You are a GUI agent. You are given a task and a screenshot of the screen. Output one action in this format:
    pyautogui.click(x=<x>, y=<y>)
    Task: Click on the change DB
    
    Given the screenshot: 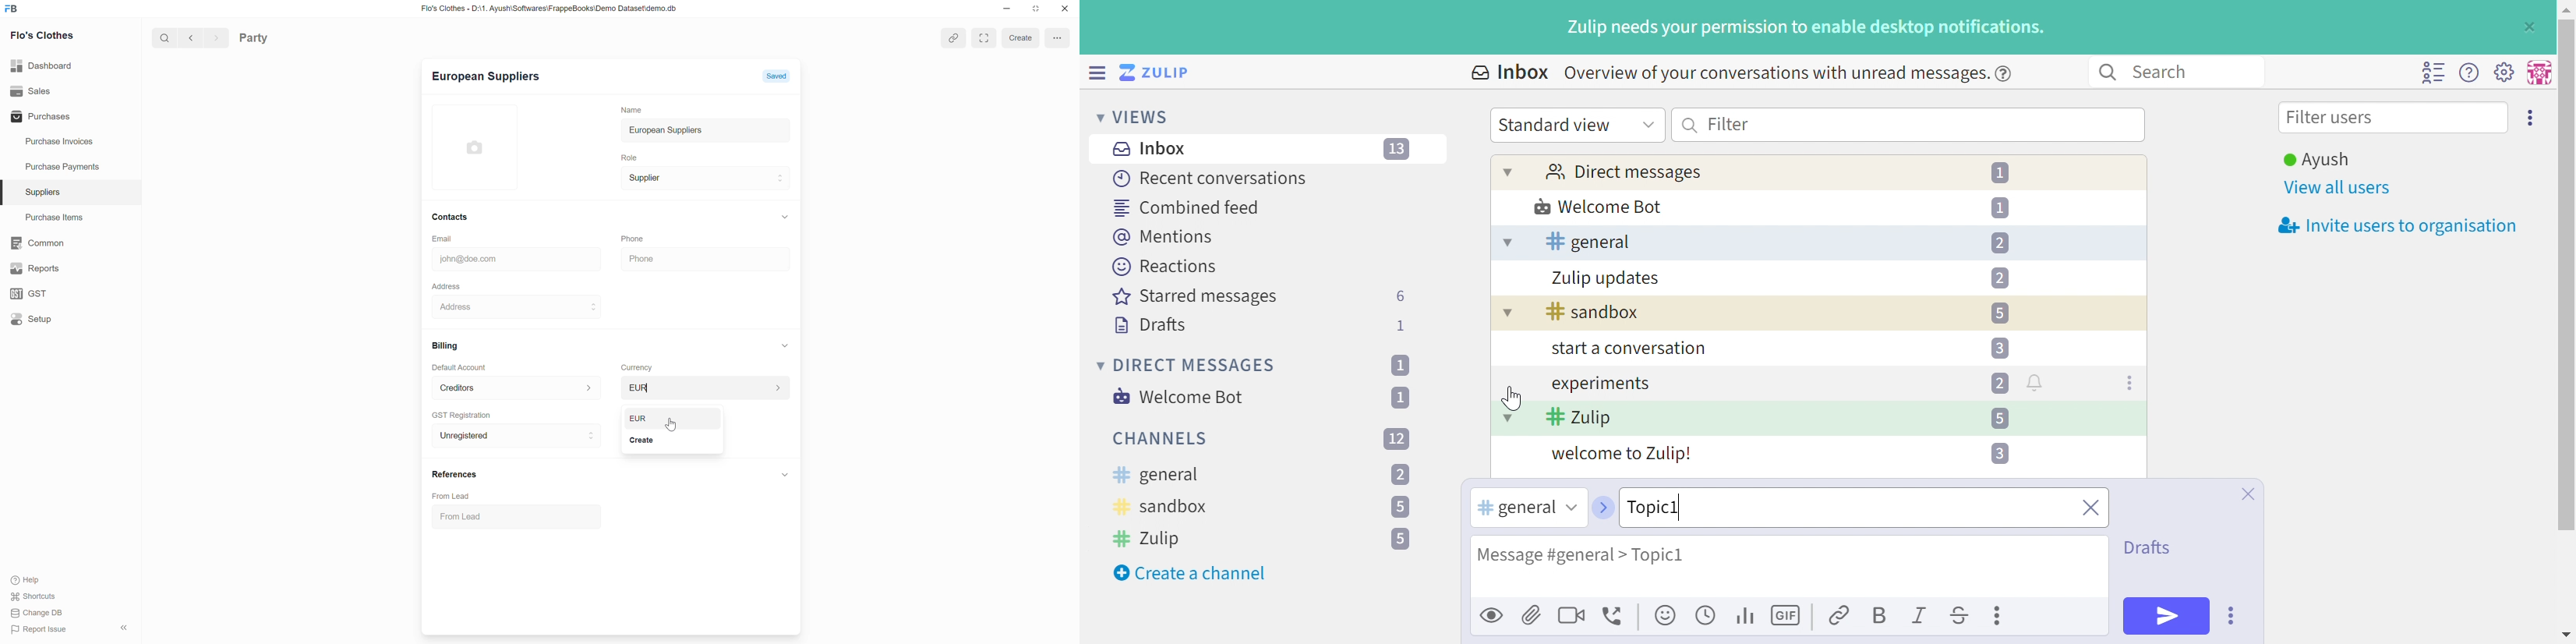 What is the action you would take?
    pyautogui.click(x=36, y=613)
    